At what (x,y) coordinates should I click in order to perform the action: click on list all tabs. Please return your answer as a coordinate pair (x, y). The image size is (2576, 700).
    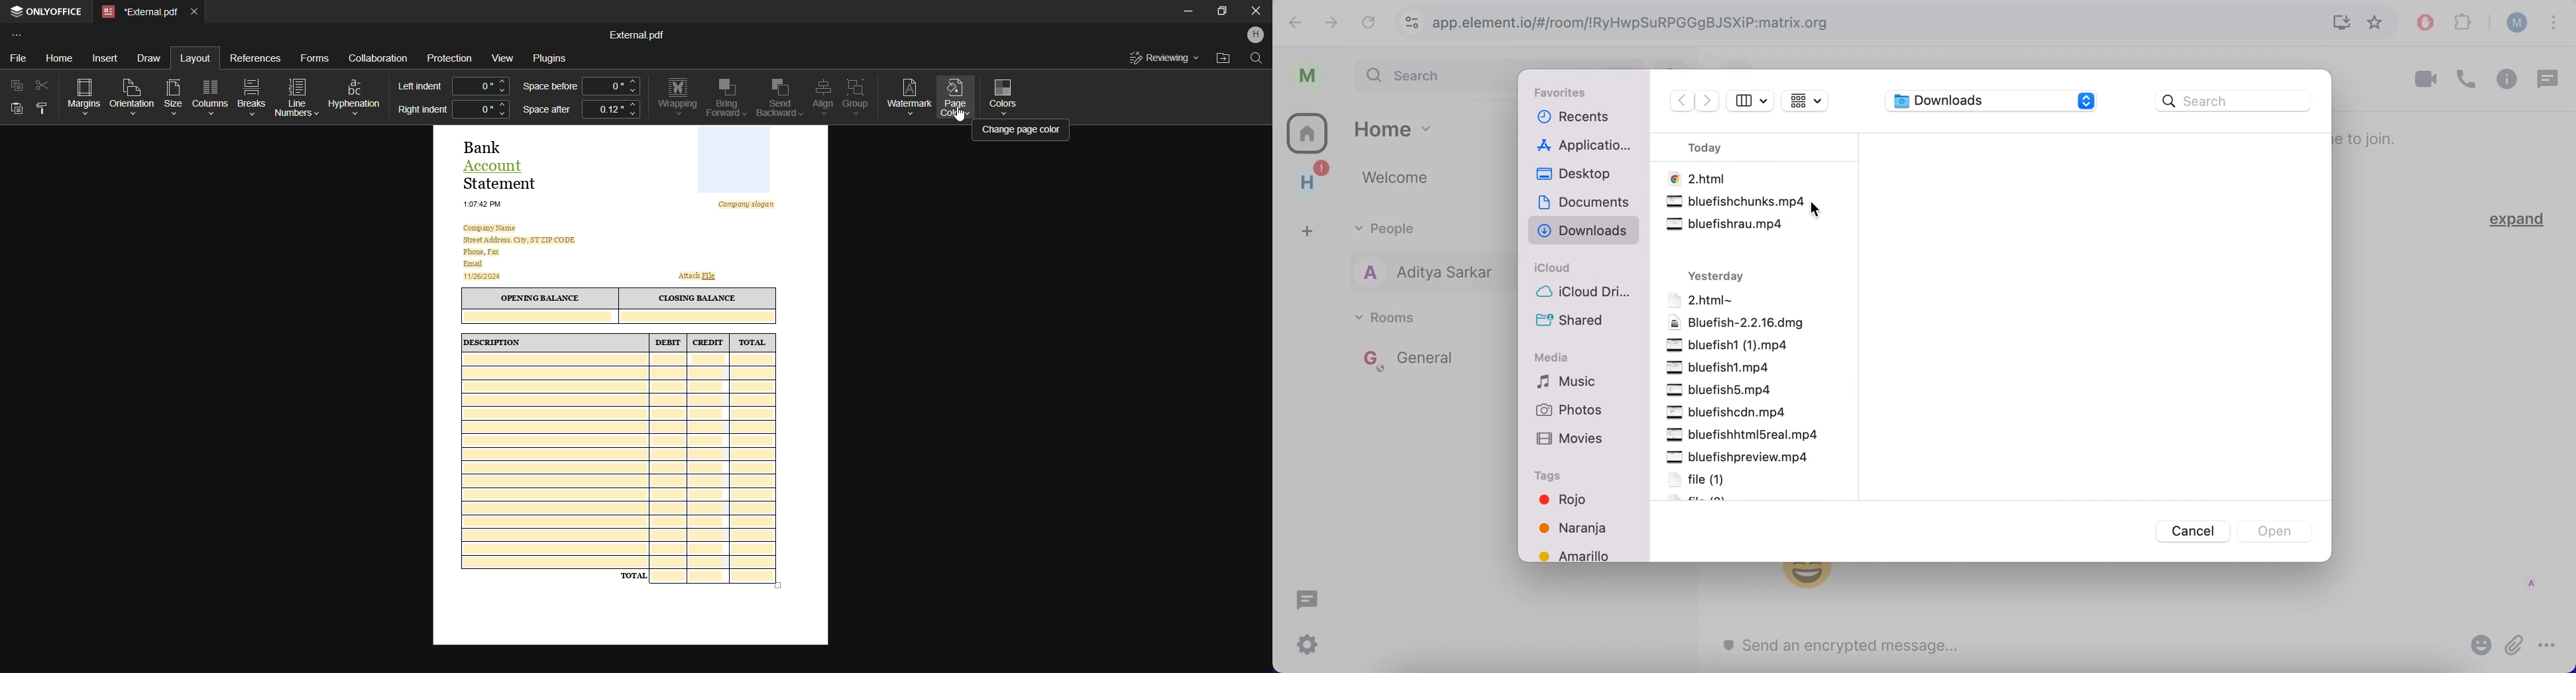
    Looking at the image, I should click on (2551, 24).